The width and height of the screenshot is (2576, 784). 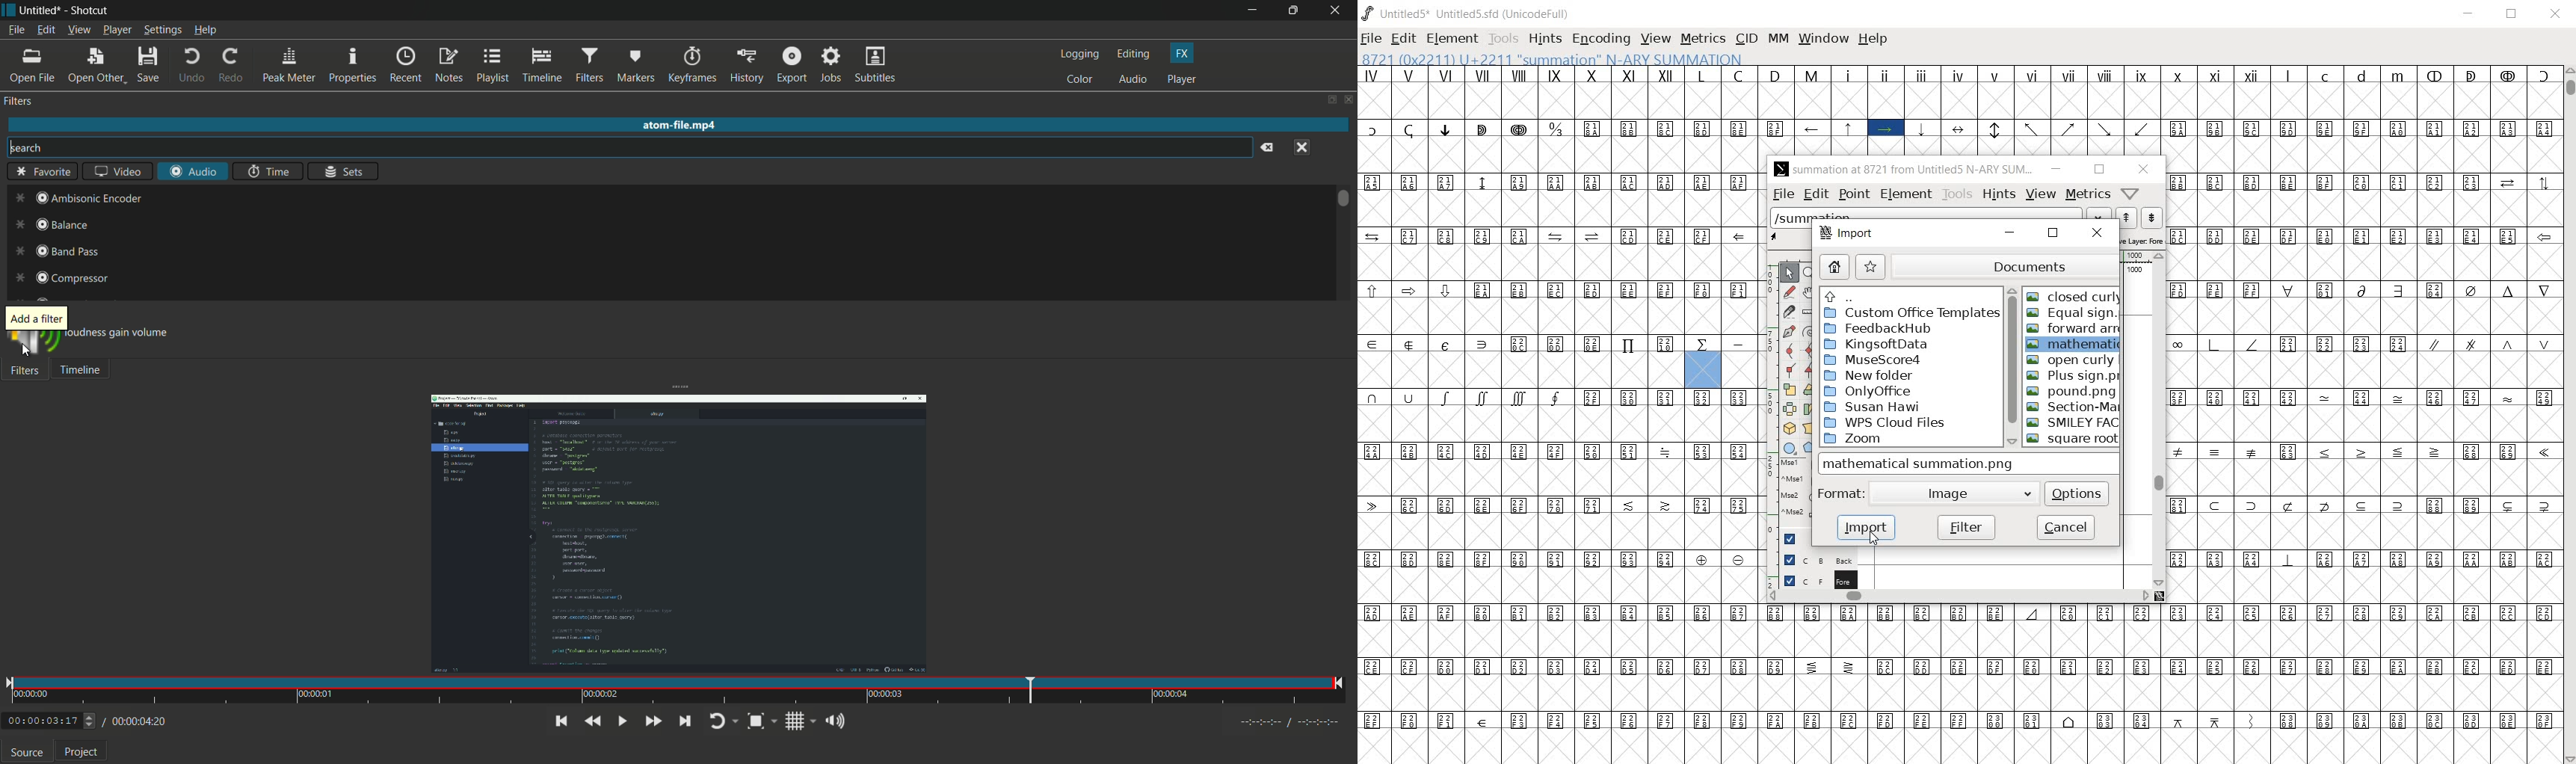 What do you see at coordinates (878, 66) in the screenshot?
I see `subtitles` at bounding box center [878, 66].